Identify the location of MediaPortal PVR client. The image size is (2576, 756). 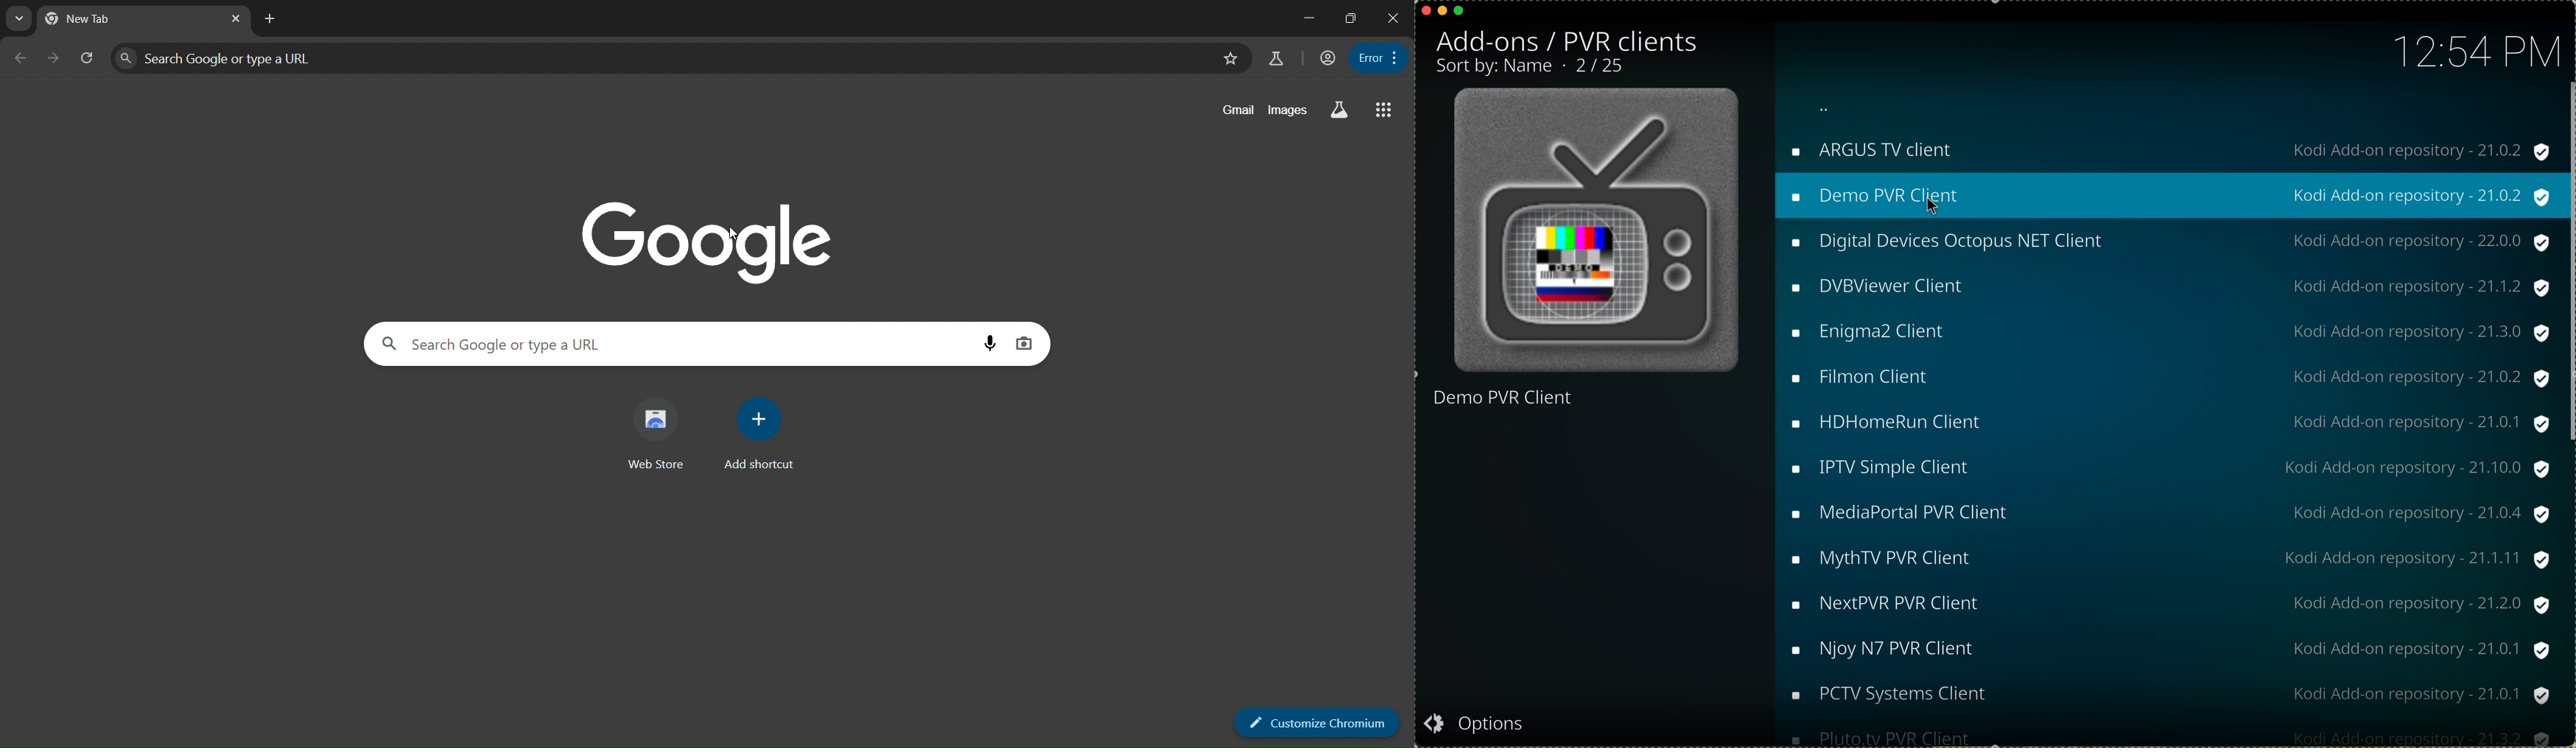
(1917, 513).